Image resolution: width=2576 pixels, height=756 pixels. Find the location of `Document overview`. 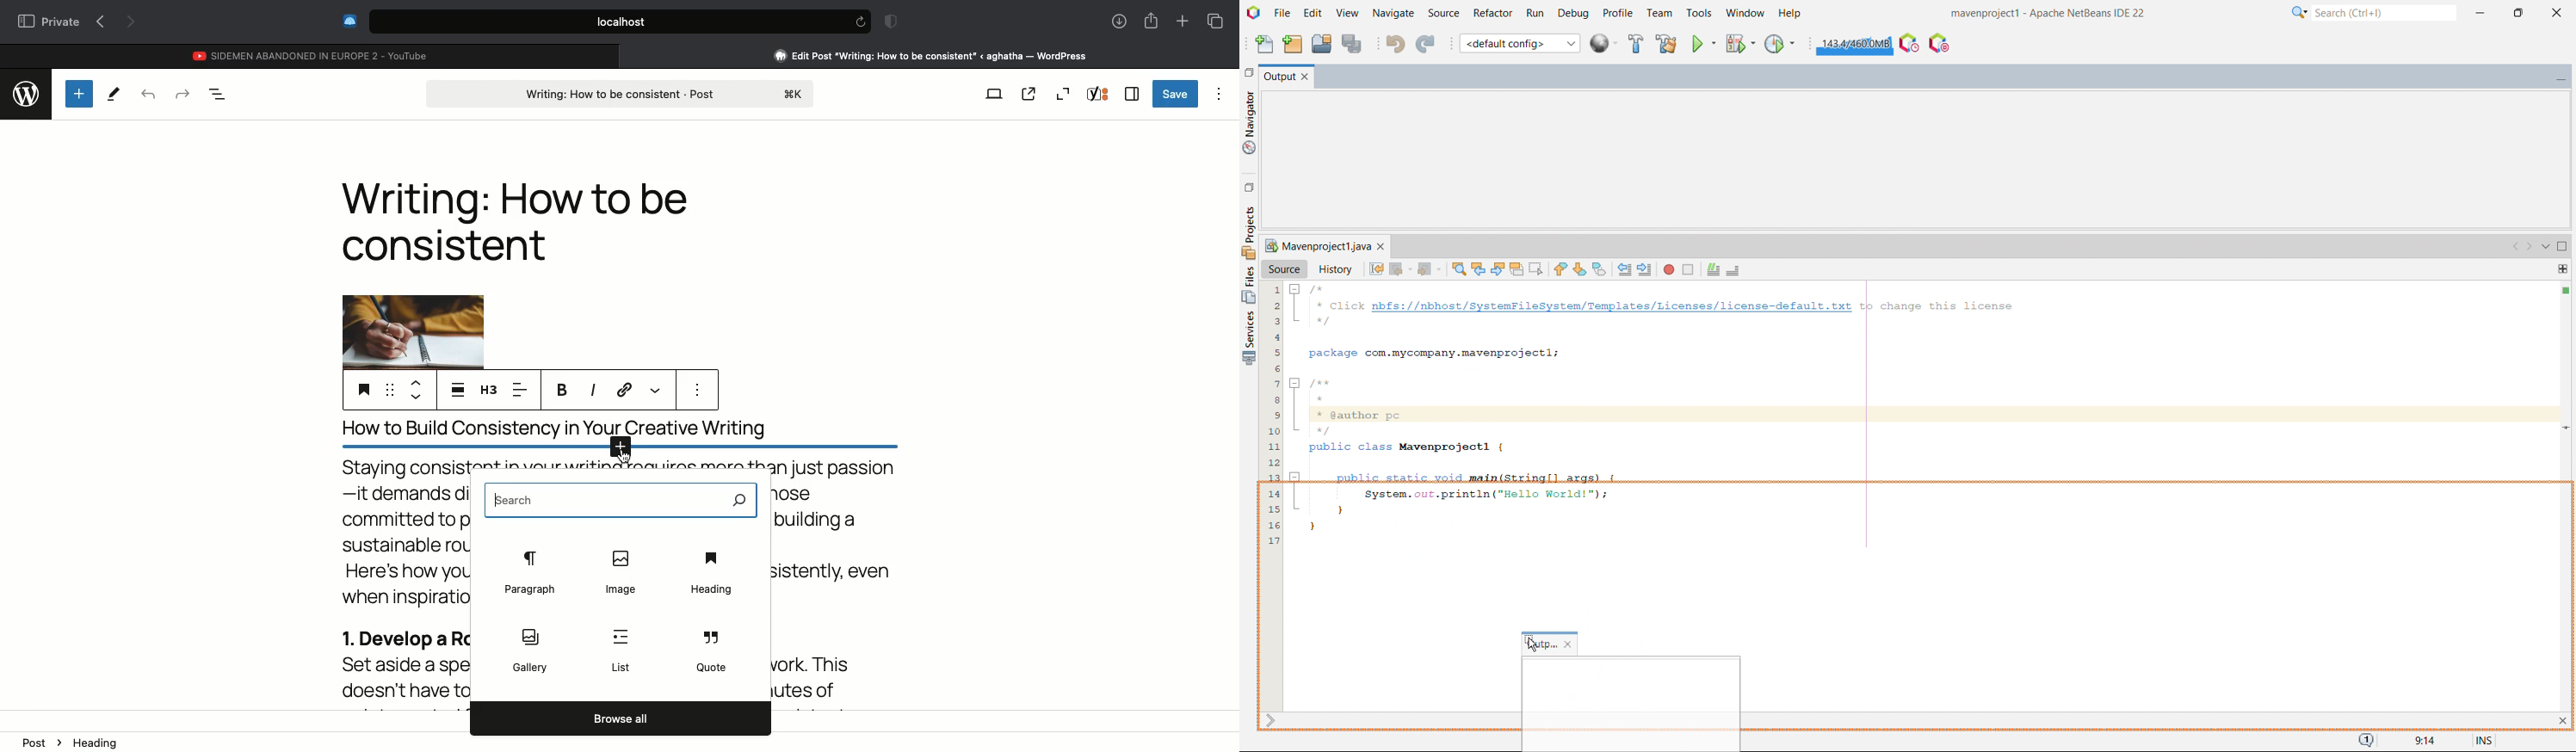

Document overview is located at coordinates (219, 94).